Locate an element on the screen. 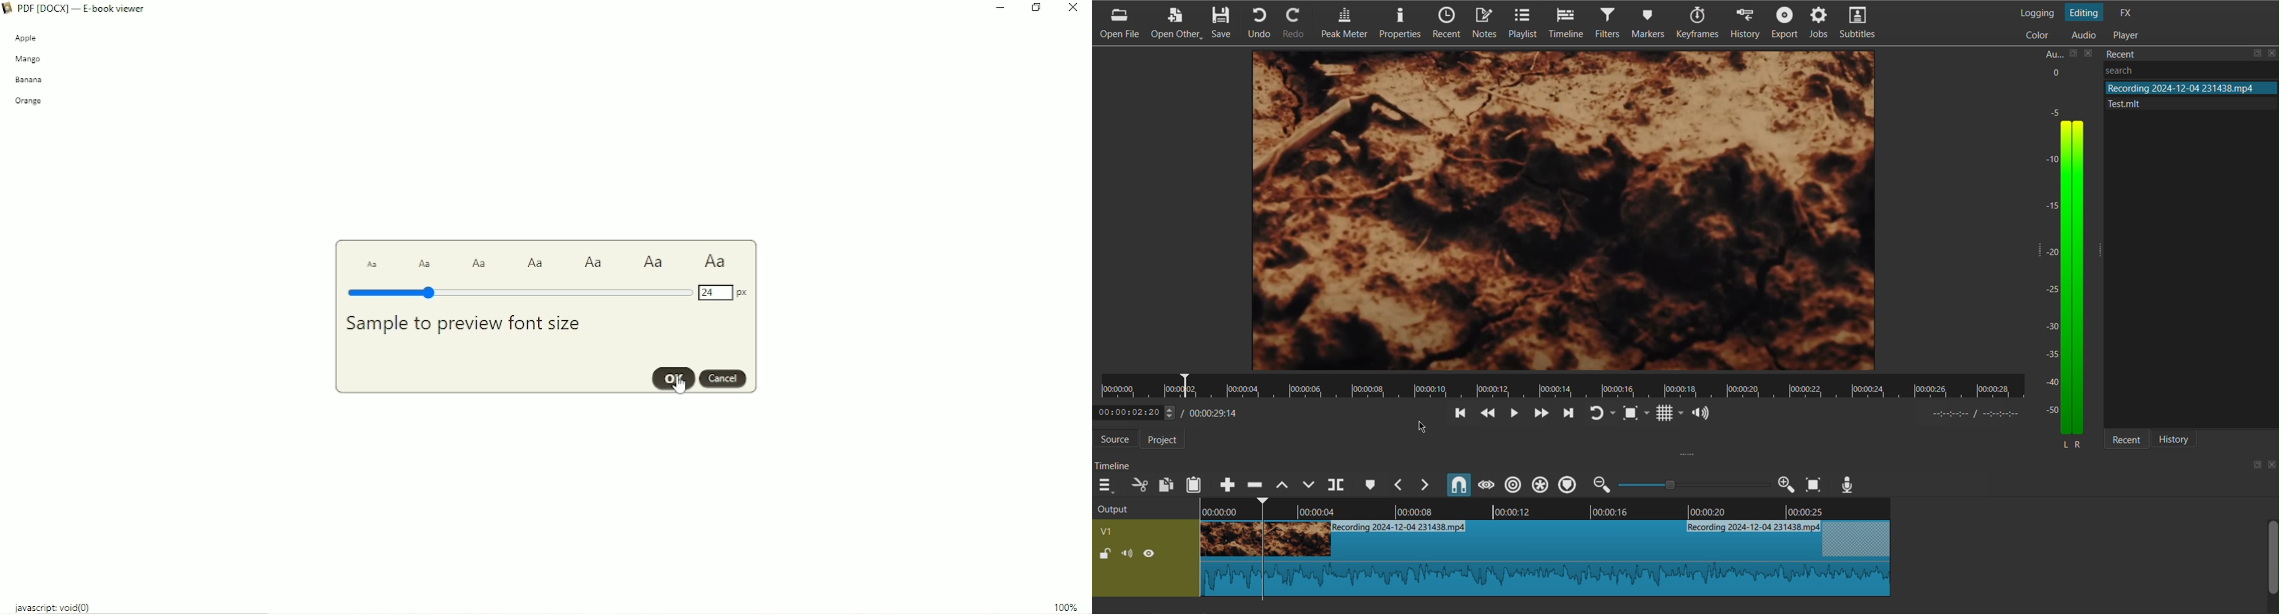 The width and height of the screenshot is (2296, 616). save is located at coordinates (2254, 466).